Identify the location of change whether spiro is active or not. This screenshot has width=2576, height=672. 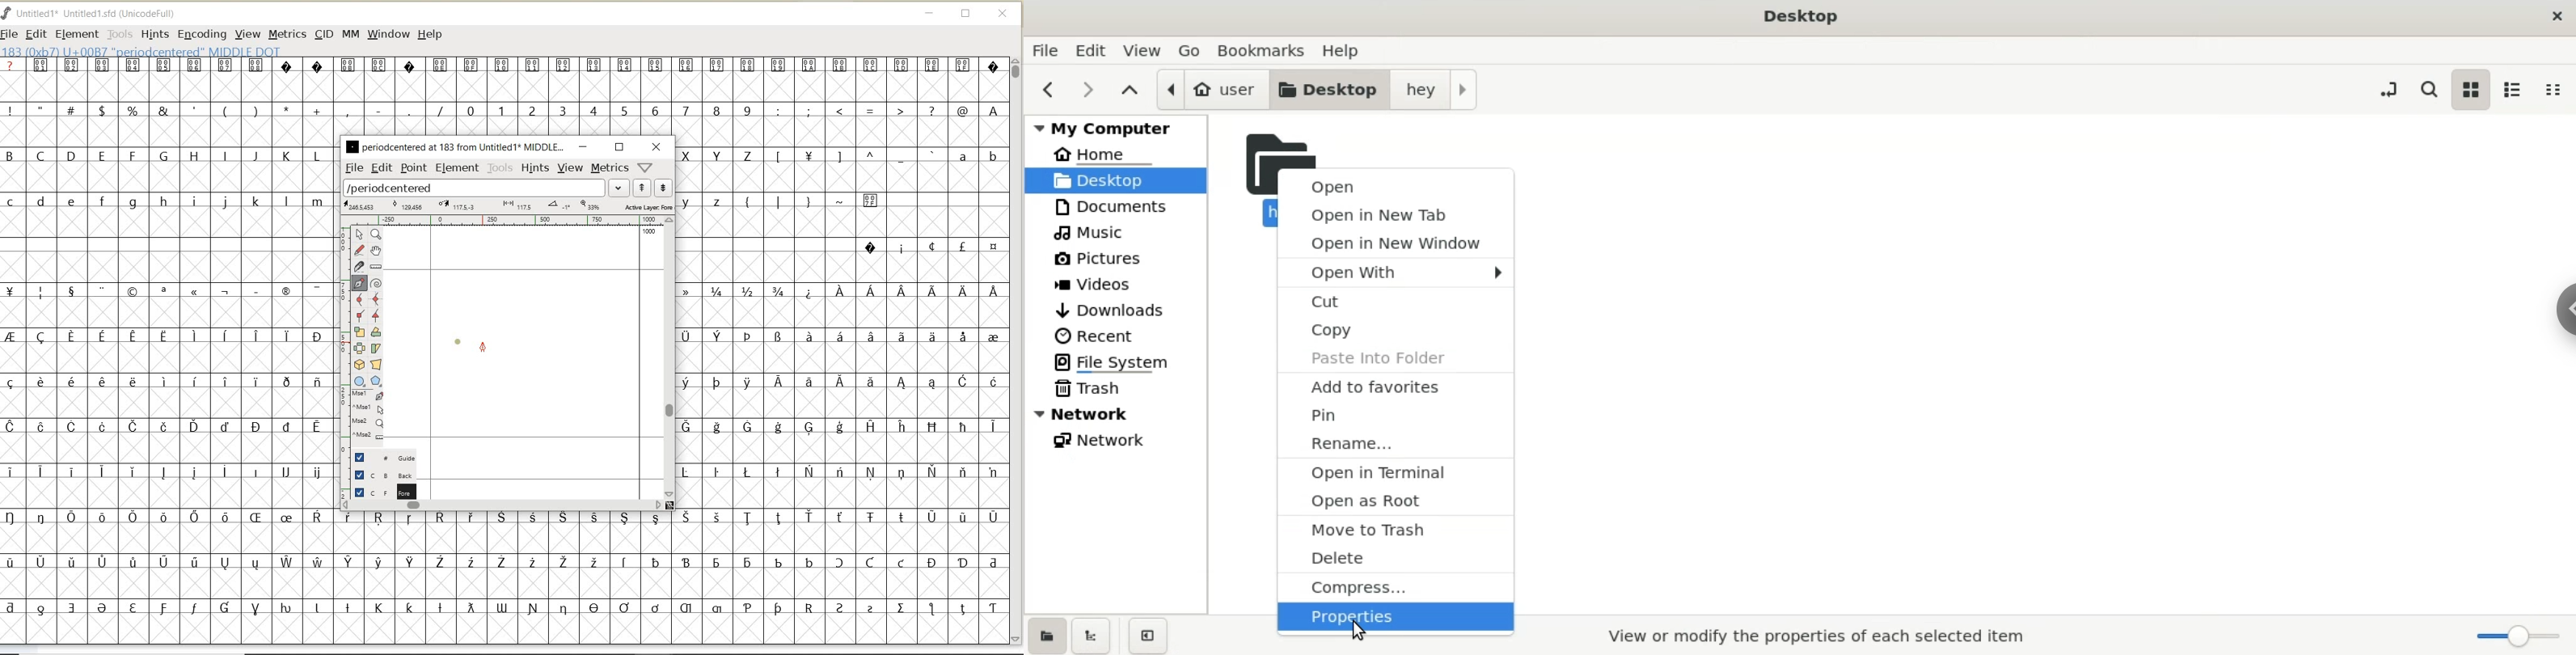
(376, 282).